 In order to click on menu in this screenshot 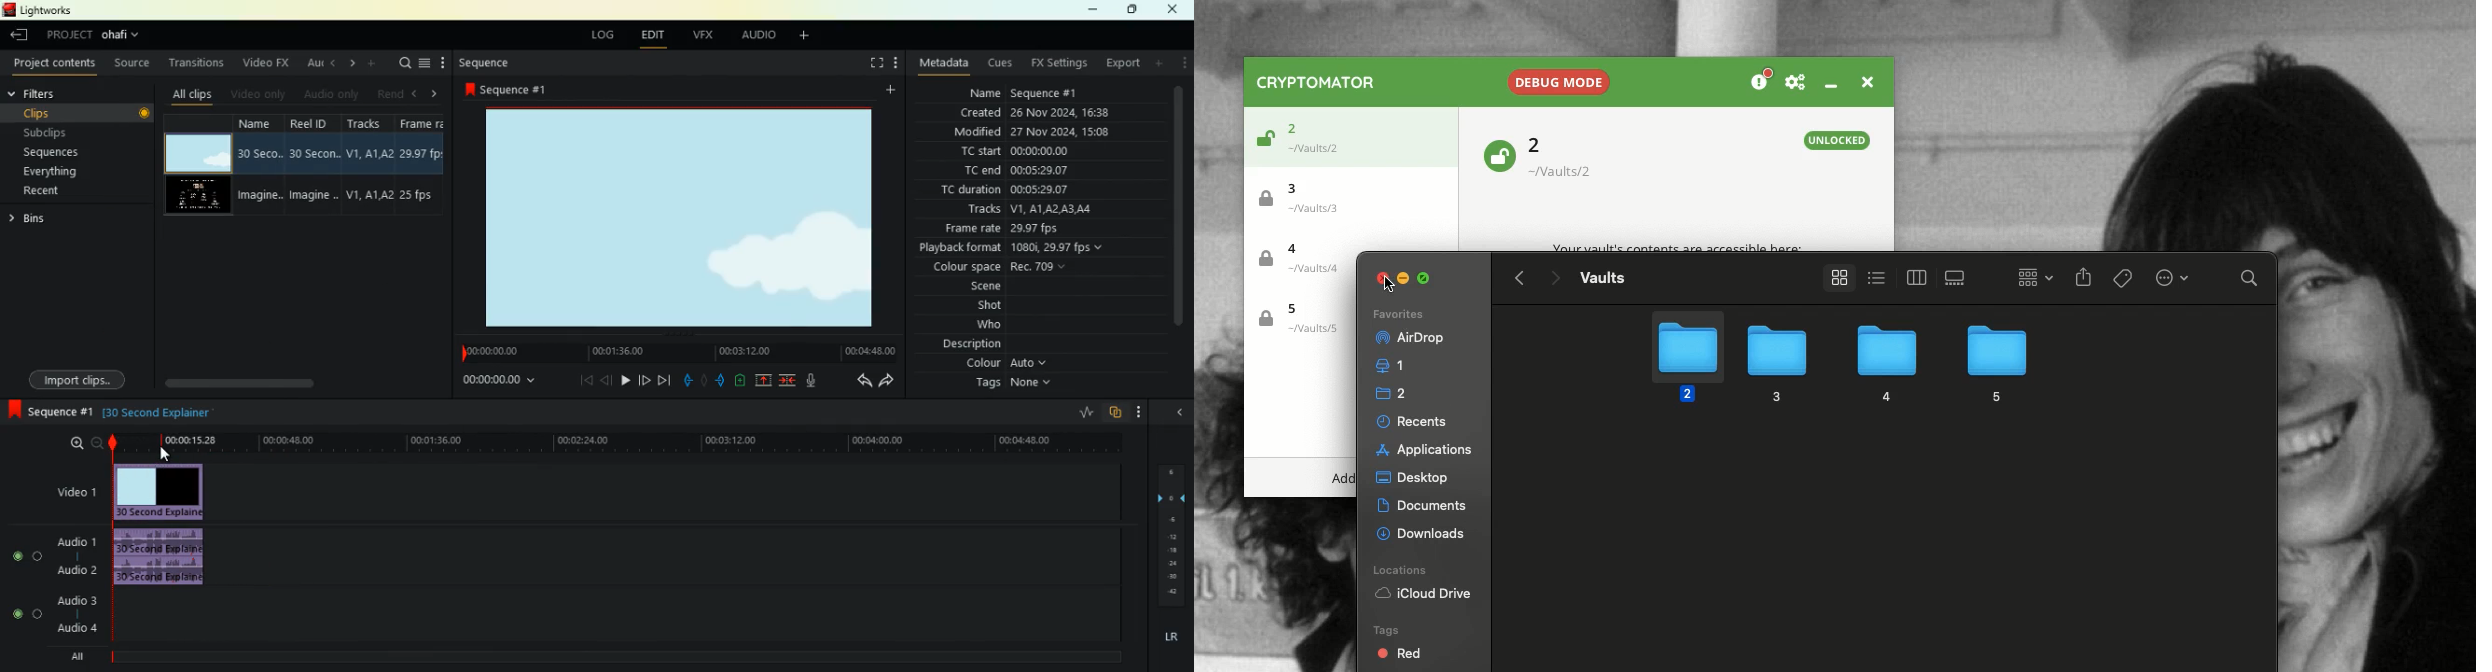, I will do `click(425, 65)`.